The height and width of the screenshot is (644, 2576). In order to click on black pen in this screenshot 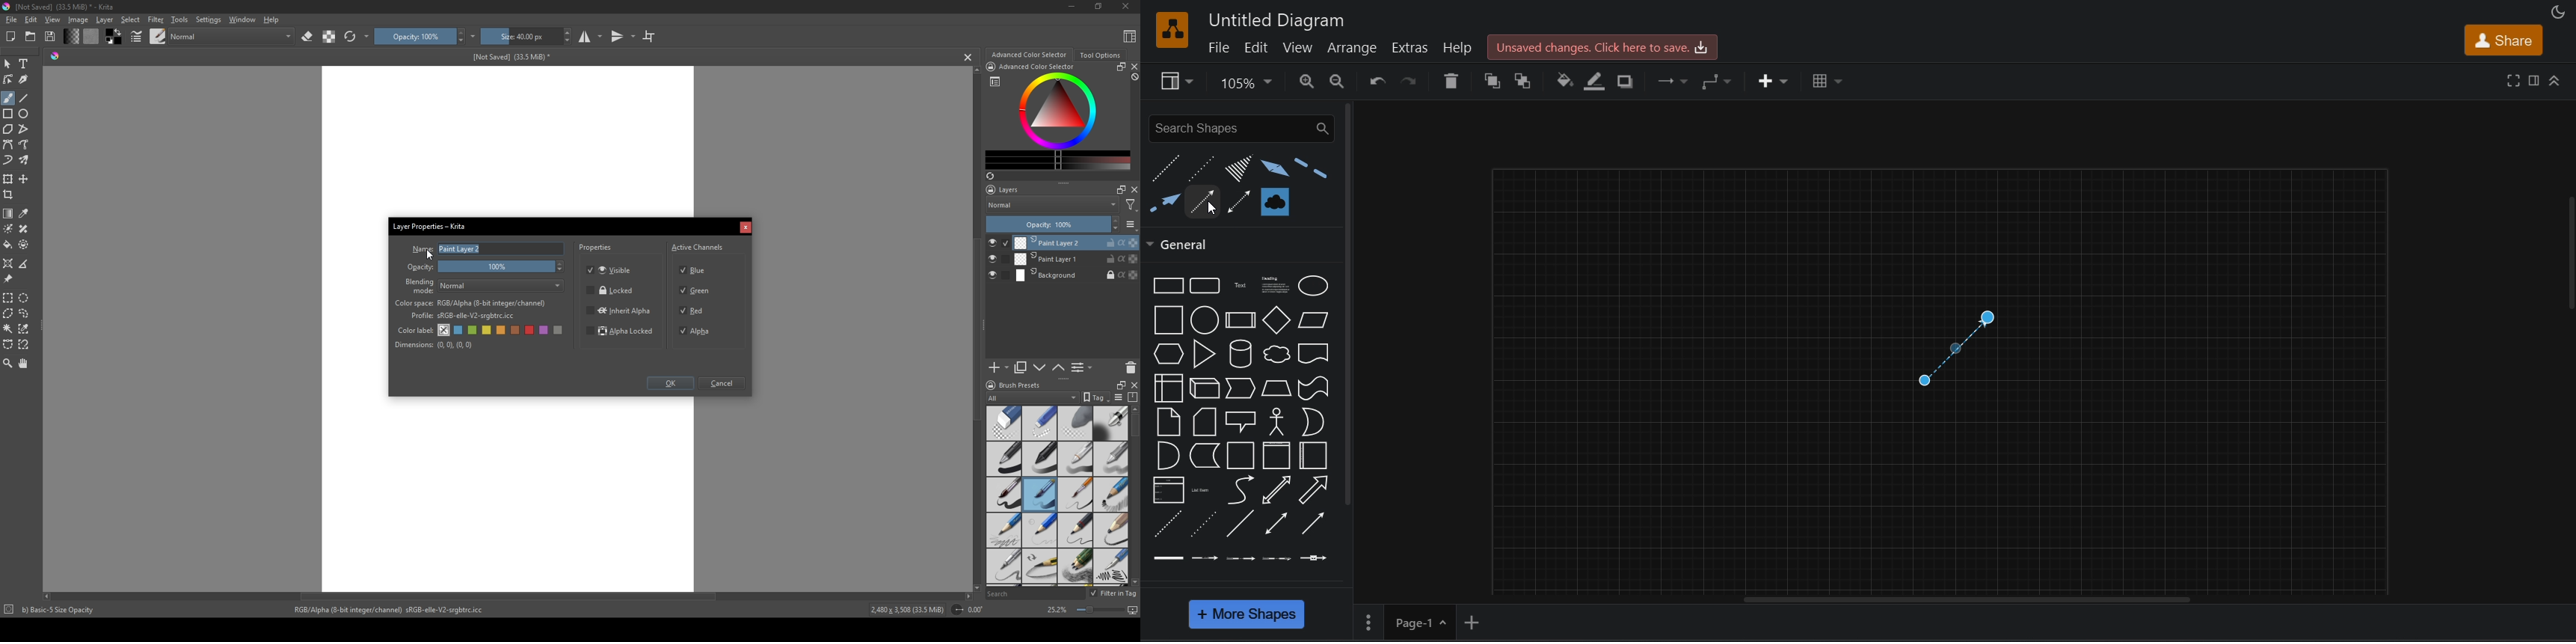, I will do `click(1040, 459)`.